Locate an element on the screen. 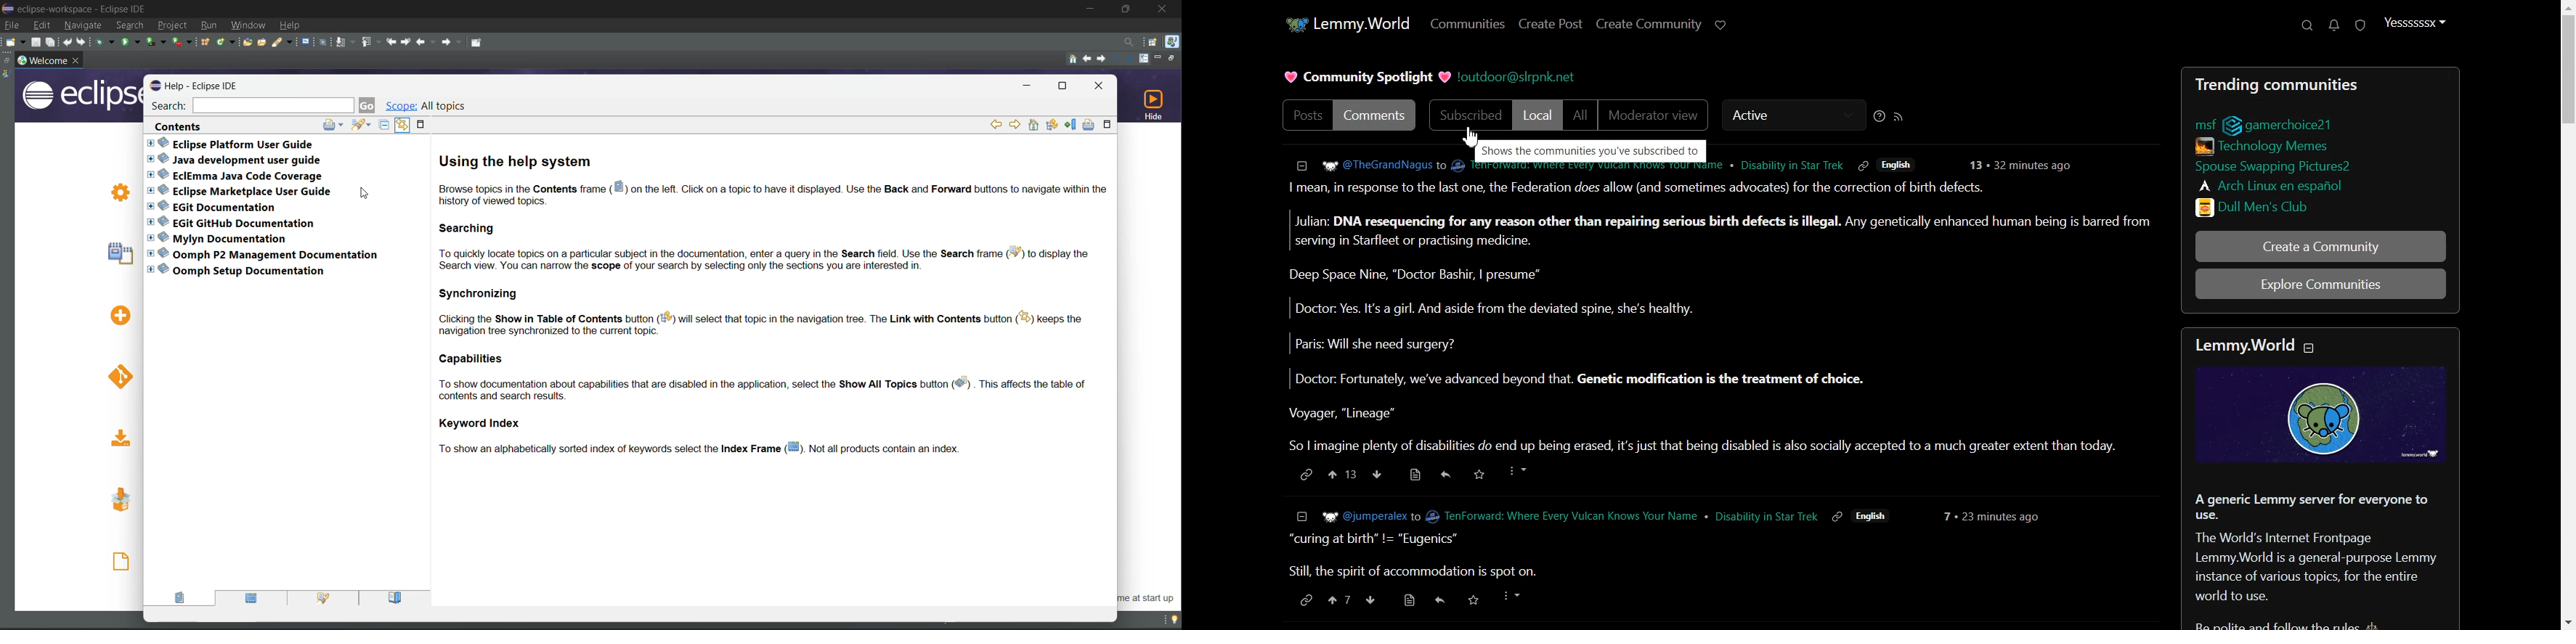 The image size is (2576, 644). copy is located at coordinates (1863, 165).